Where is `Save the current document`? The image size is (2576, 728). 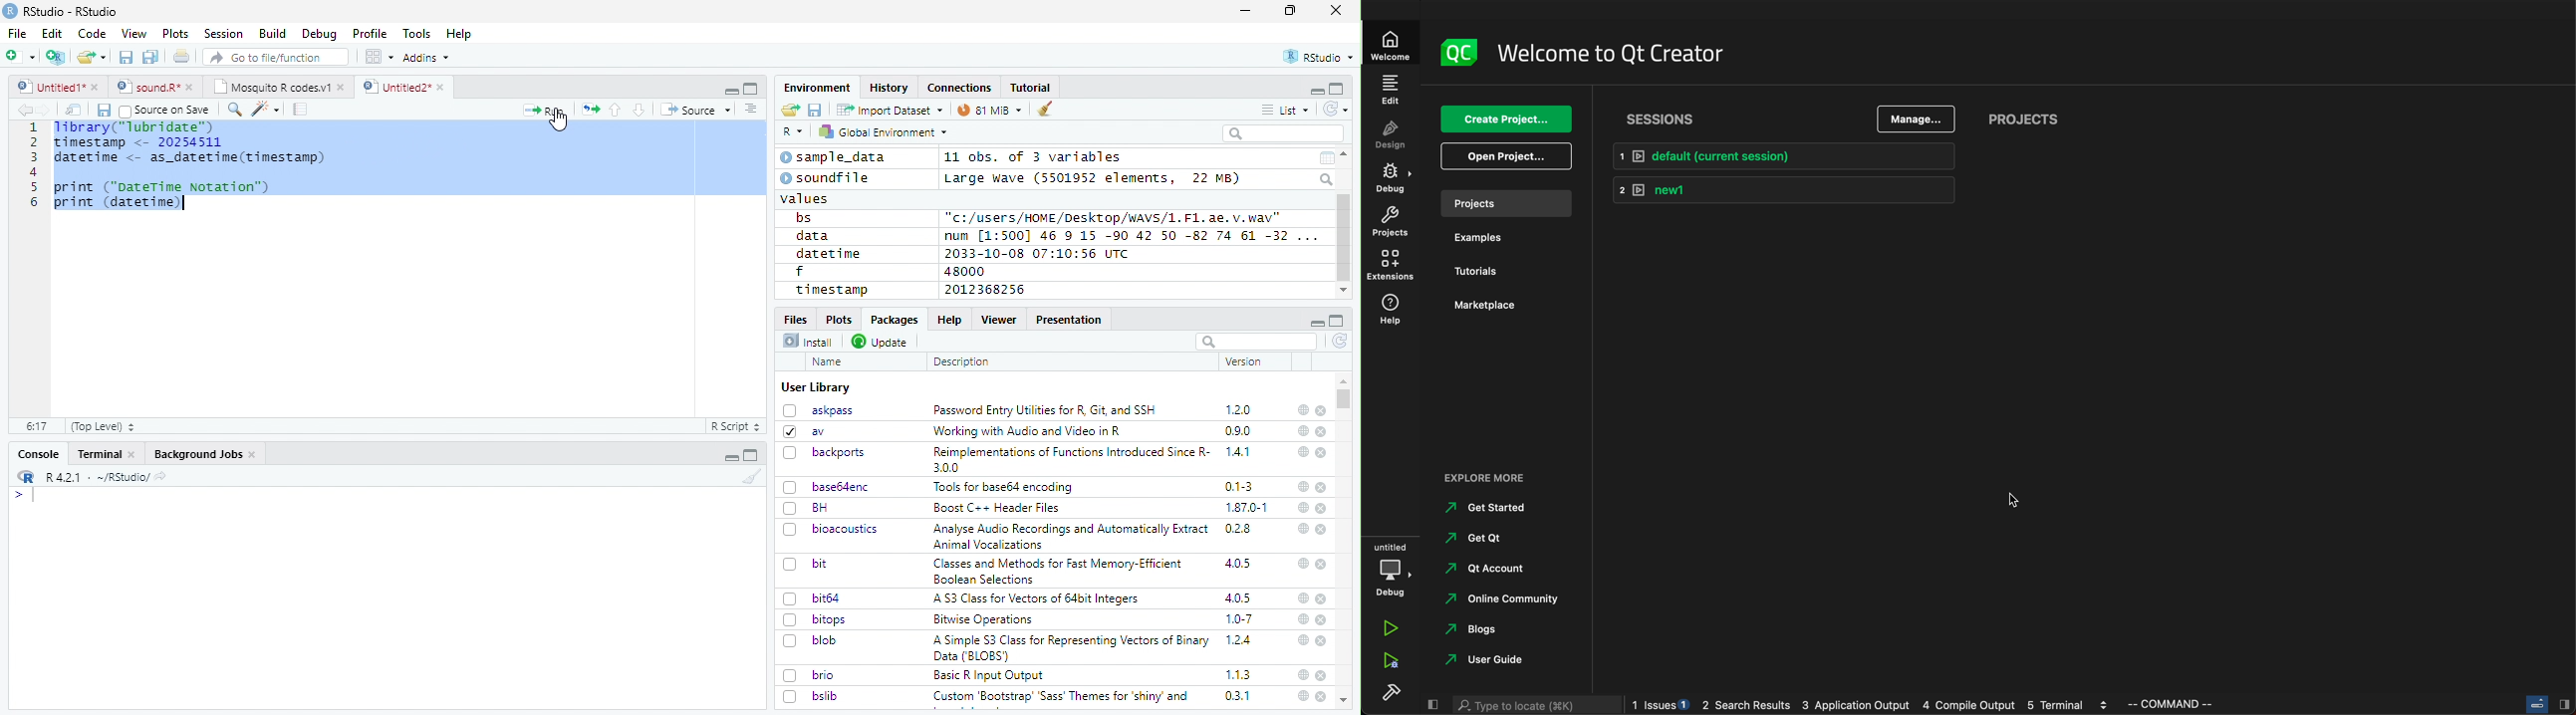
Save the current document is located at coordinates (127, 58).